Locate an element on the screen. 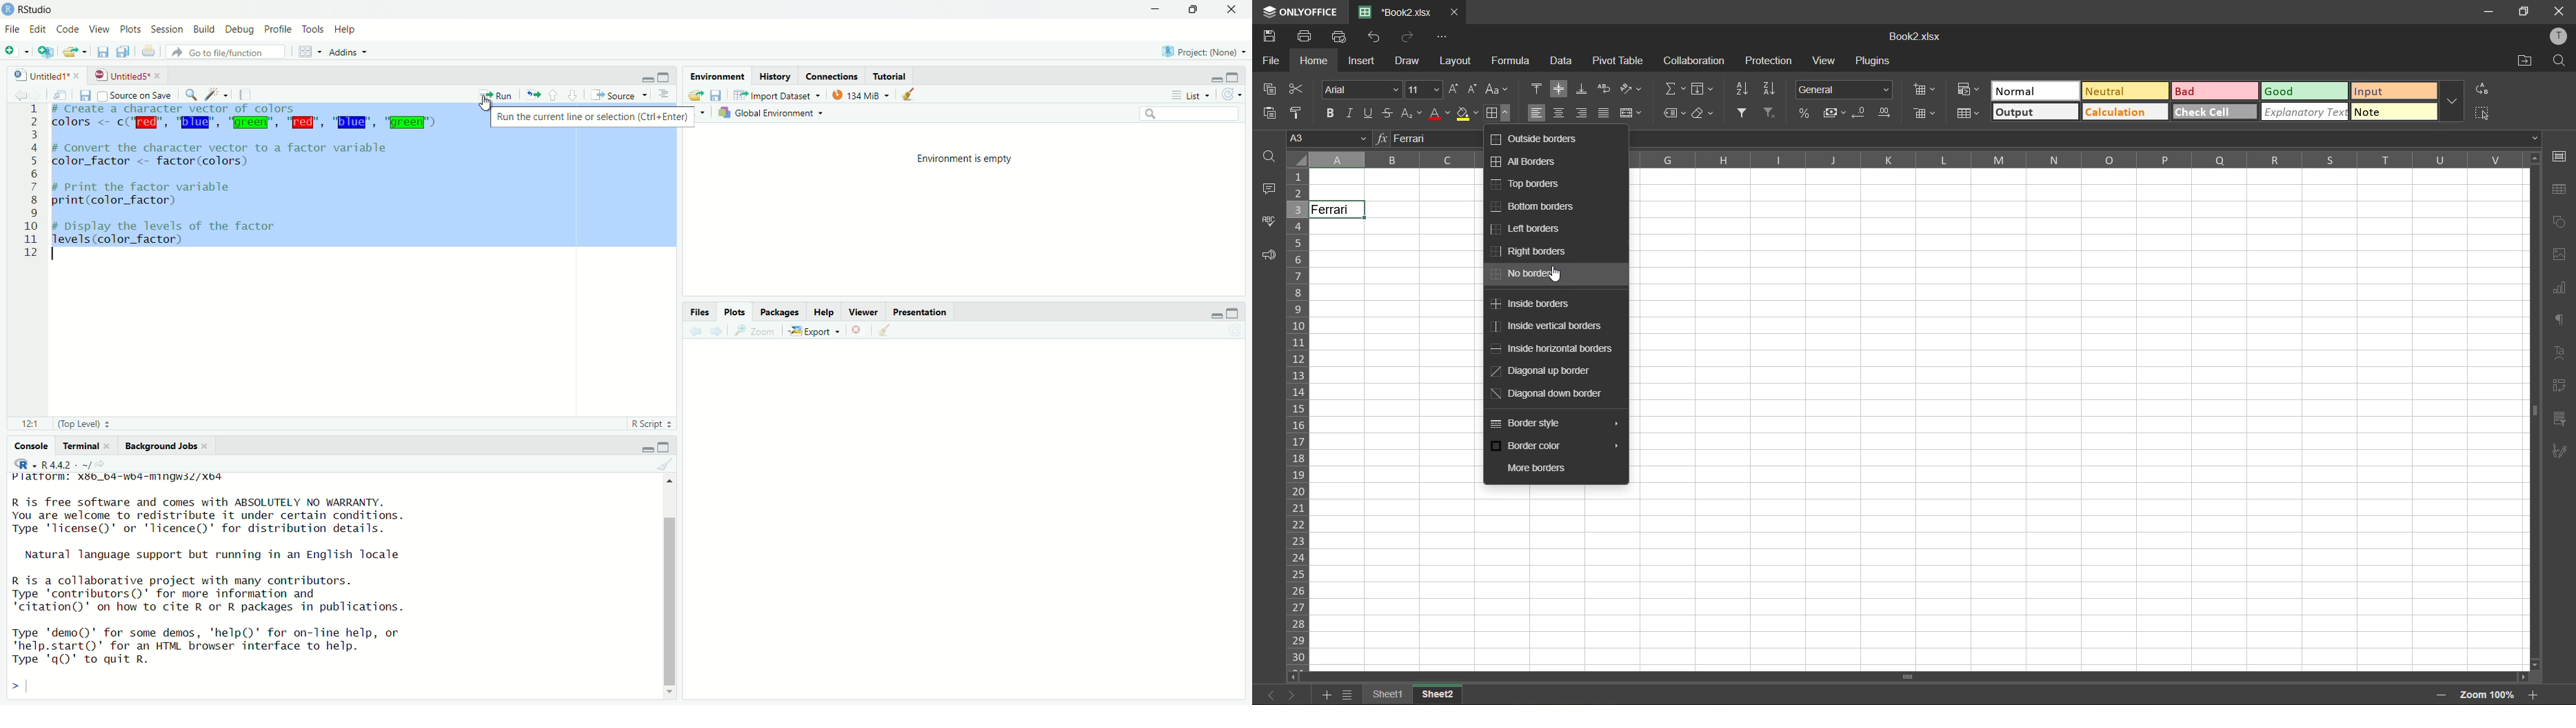 This screenshot has width=2576, height=728. R is free software and comes with ABSOLUTELY NO WARRANTY.
You are welcome to redistribute it under certain conditions.
Type 'license()' or 'lTicence()' for distribution details. is located at coordinates (266, 514).